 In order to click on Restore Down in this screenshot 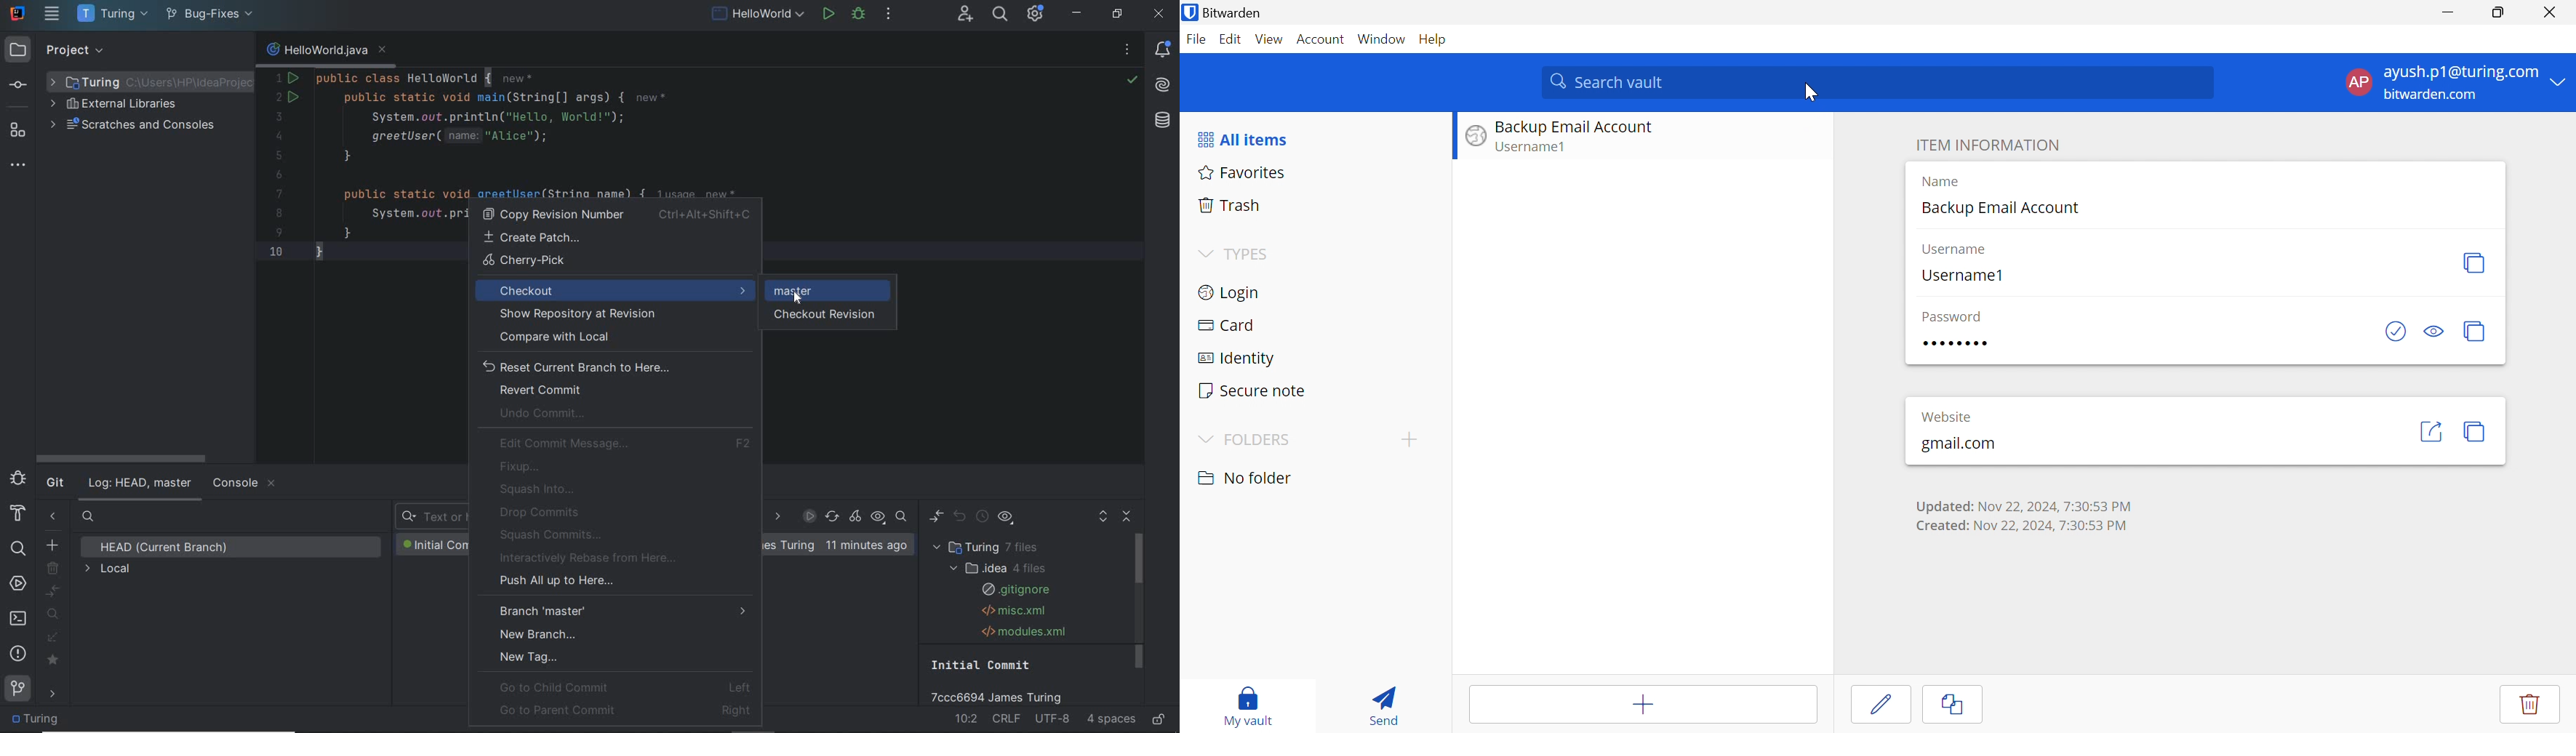, I will do `click(2497, 11)`.